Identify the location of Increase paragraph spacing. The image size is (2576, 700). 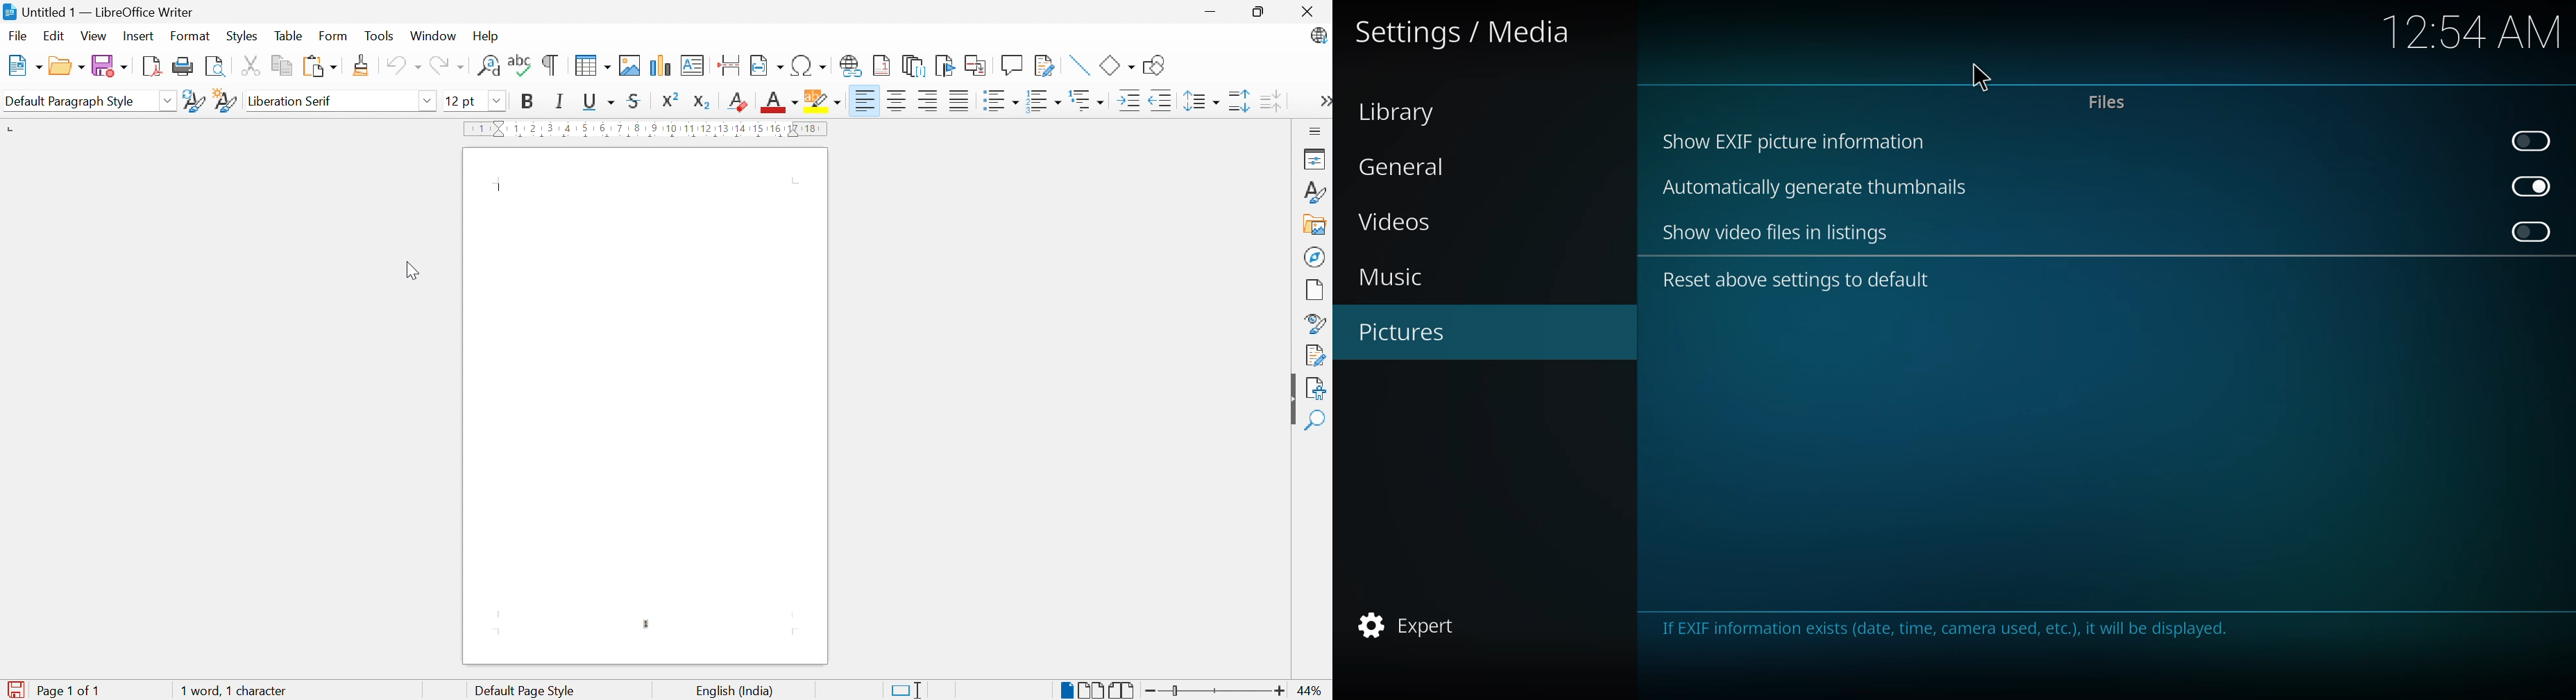
(1240, 102).